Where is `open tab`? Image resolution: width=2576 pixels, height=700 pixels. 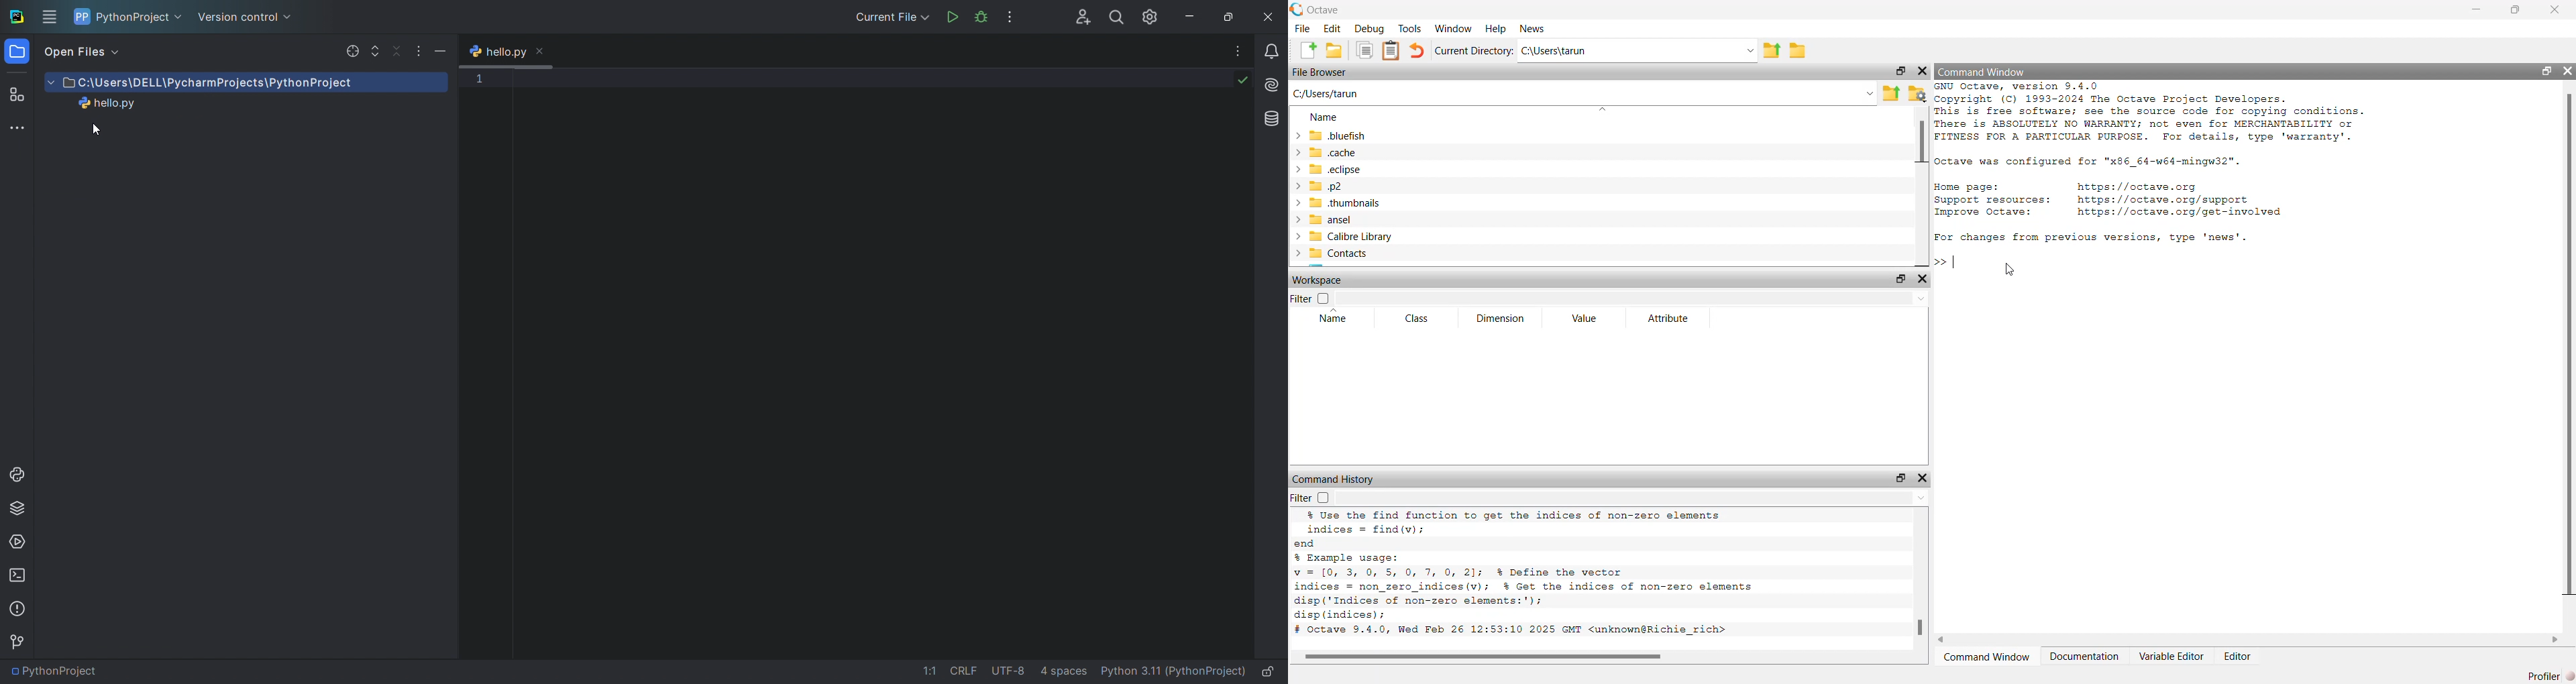 open tab is located at coordinates (513, 51).